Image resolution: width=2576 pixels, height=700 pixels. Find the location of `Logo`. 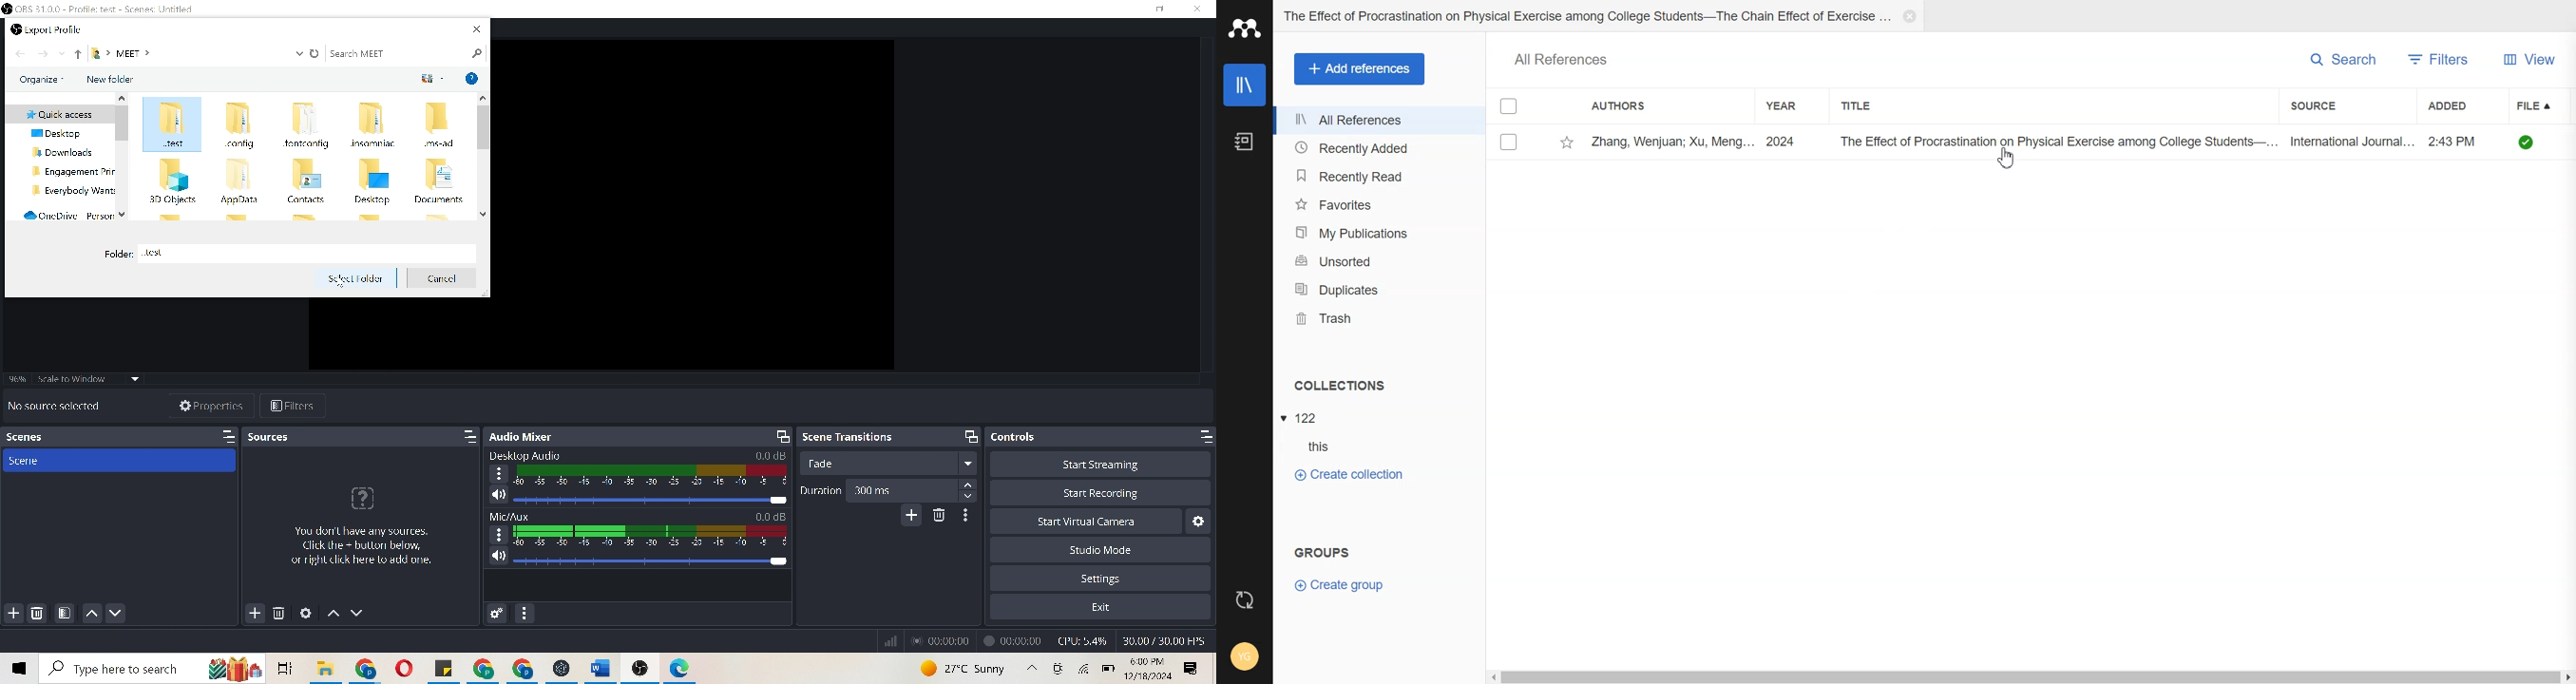

Logo is located at coordinates (1246, 29).